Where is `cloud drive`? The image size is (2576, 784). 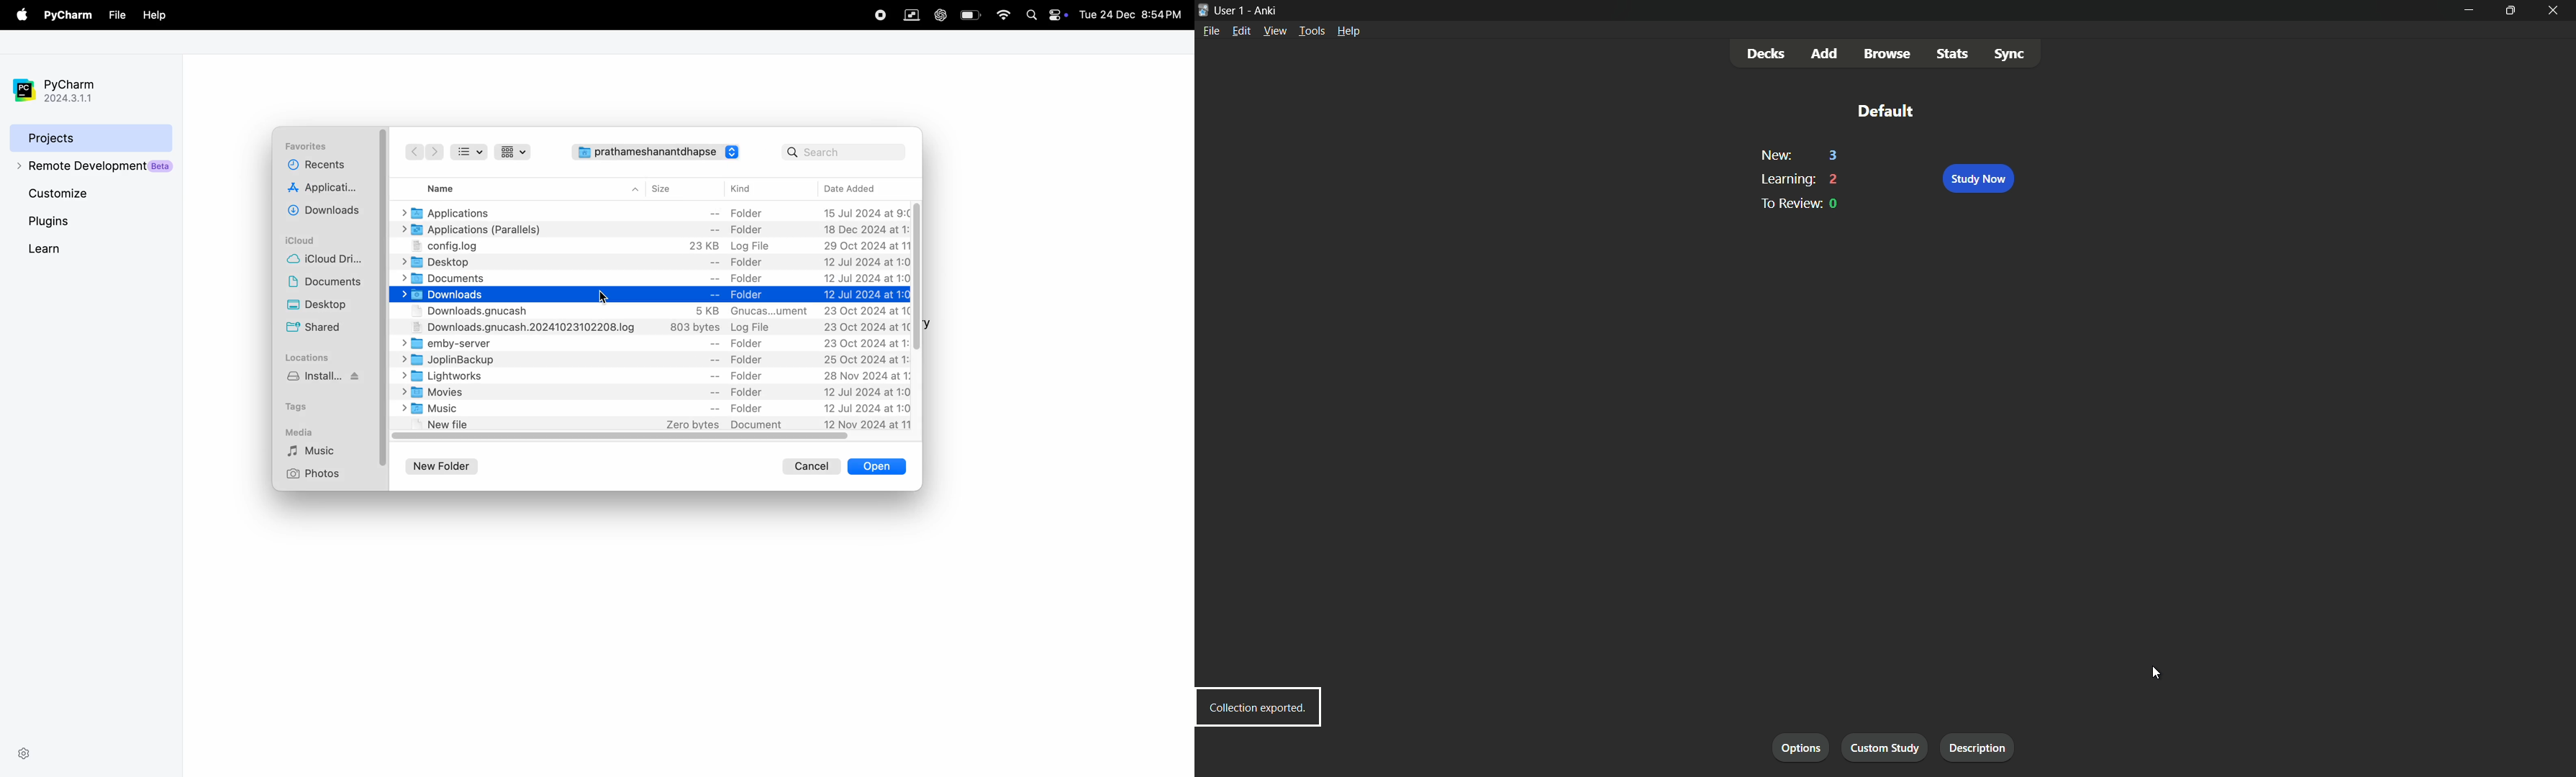 cloud drive is located at coordinates (330, 261).